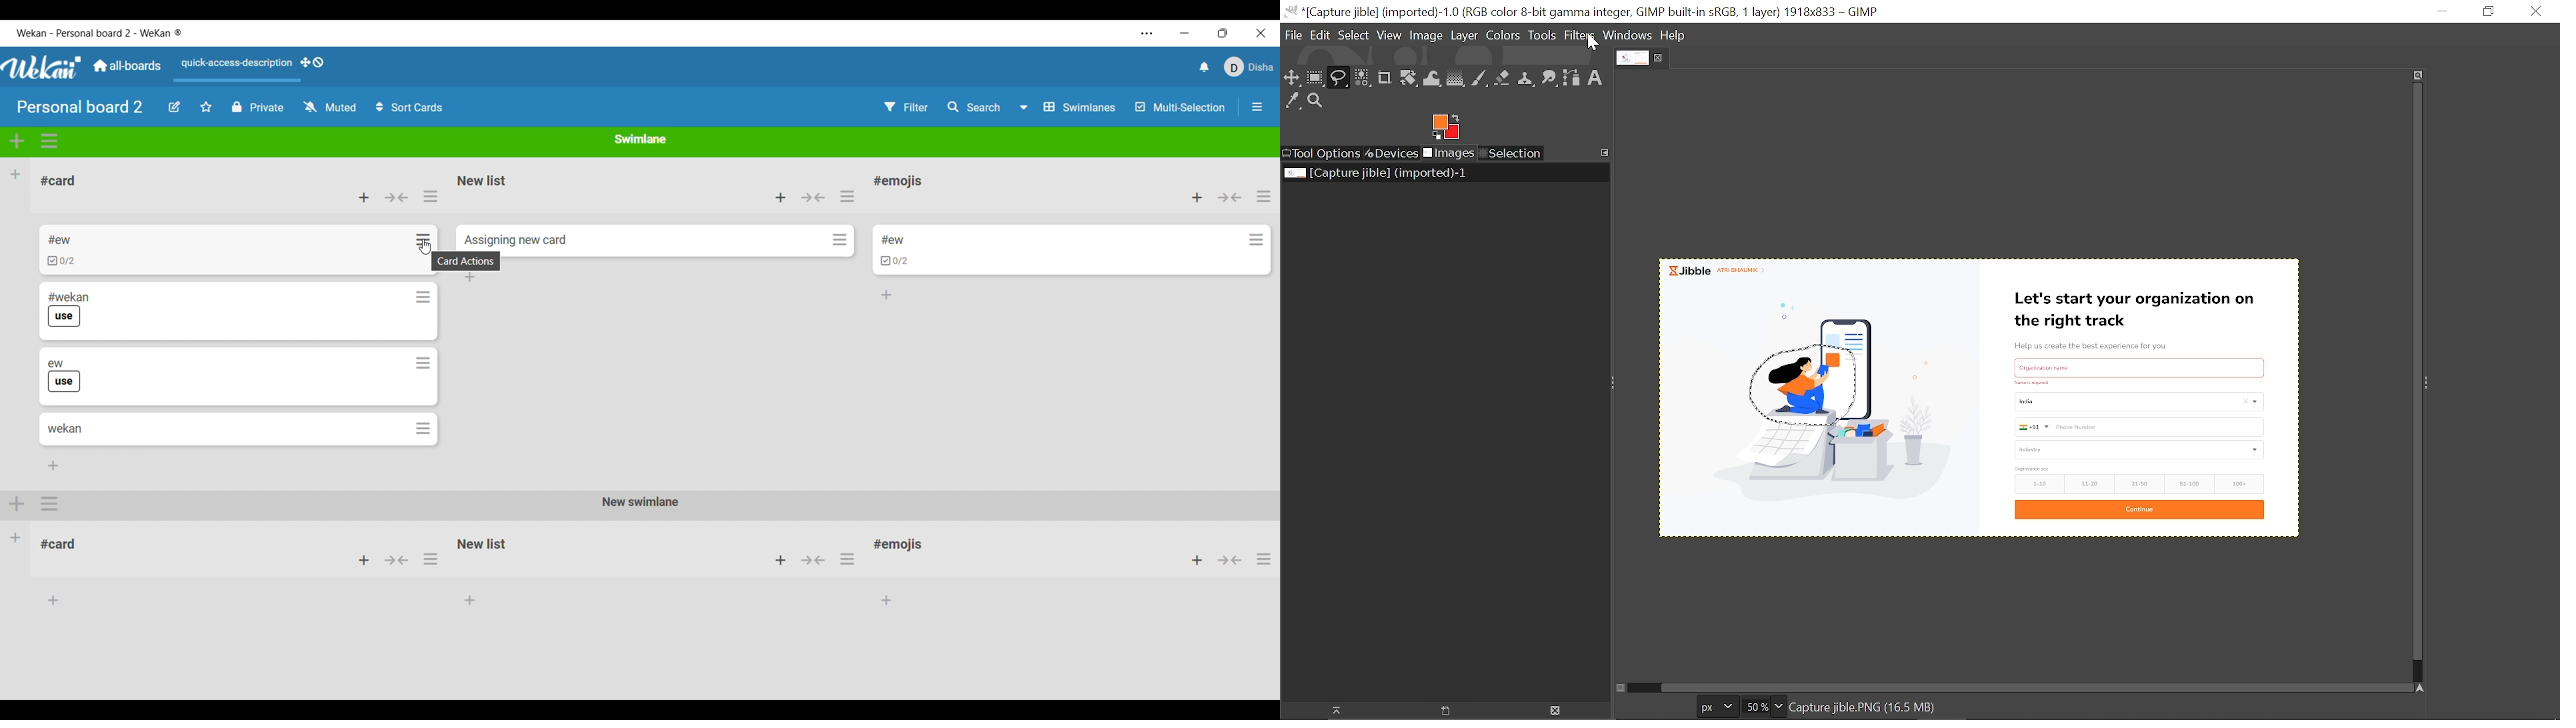 The height and width of the screenshot is (728, 2576). Describe the element at coordinates (847, 196) in the screenshot. I see `List actions` at that location.